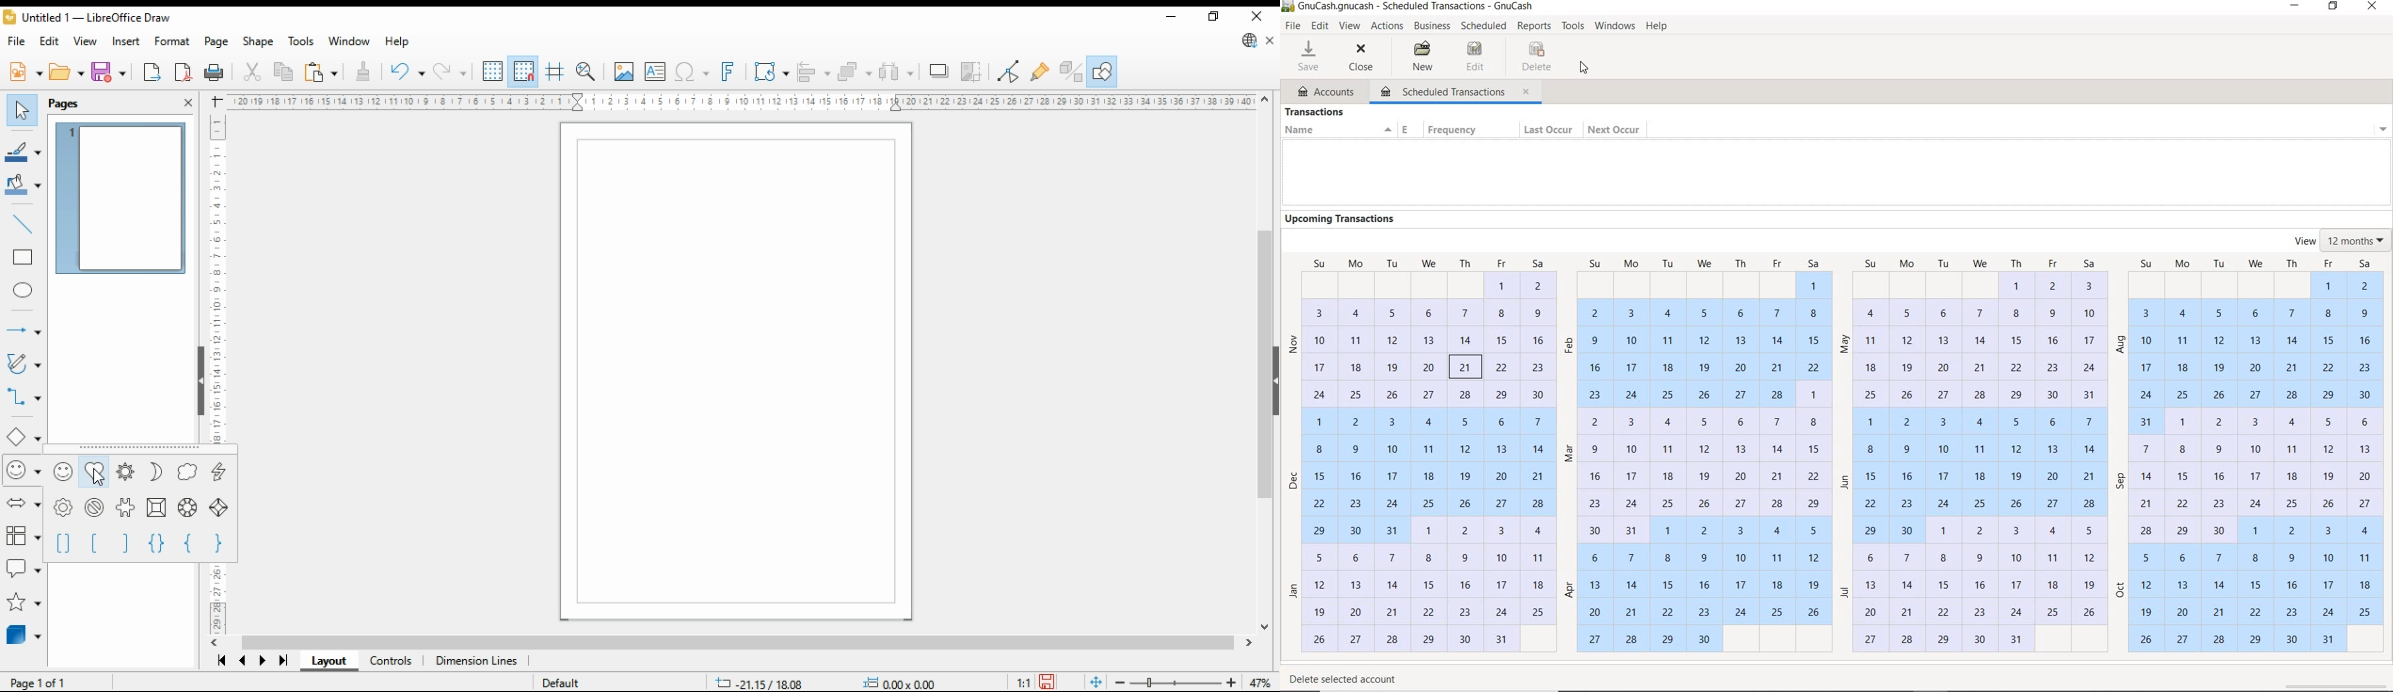 This screenshot has width=2408, height=700. I want to click on edit, so click(49, 42).